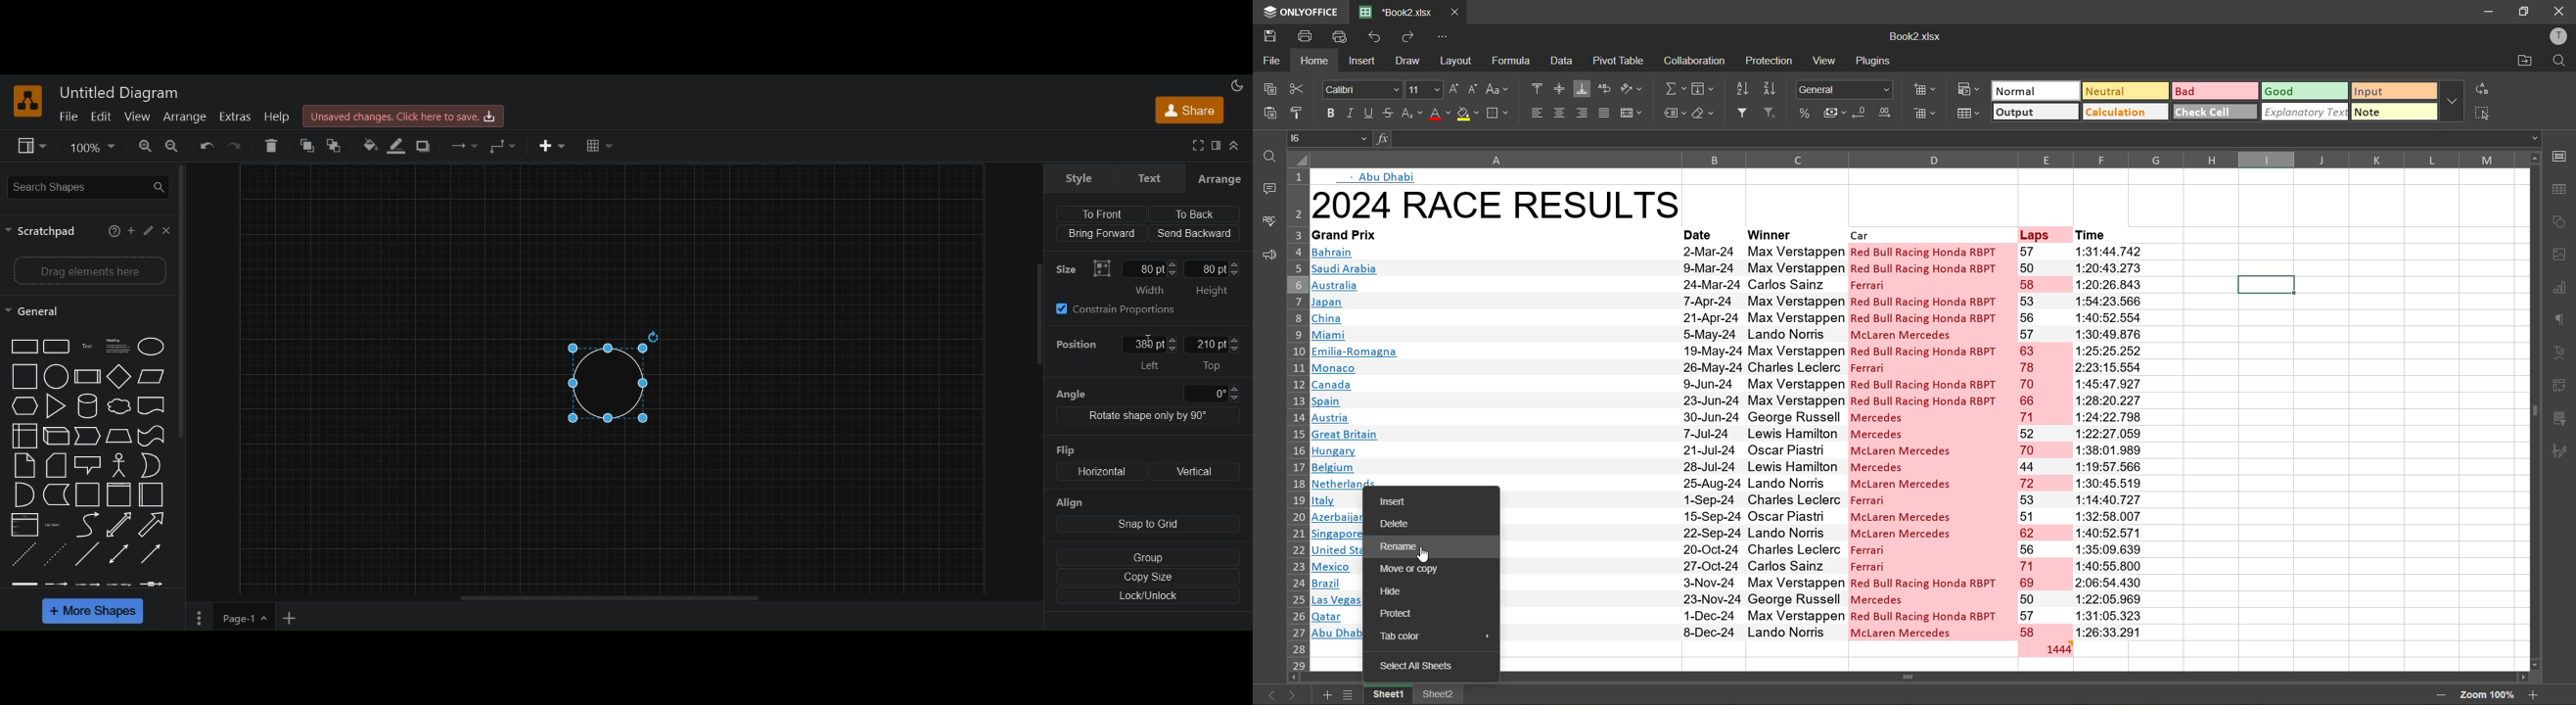 The width and height of the screenshot is (2576, 728). What do you see at coordinates (1604, 115) in the screenshot?
I see `justified` at bounding box center [1604, 115].